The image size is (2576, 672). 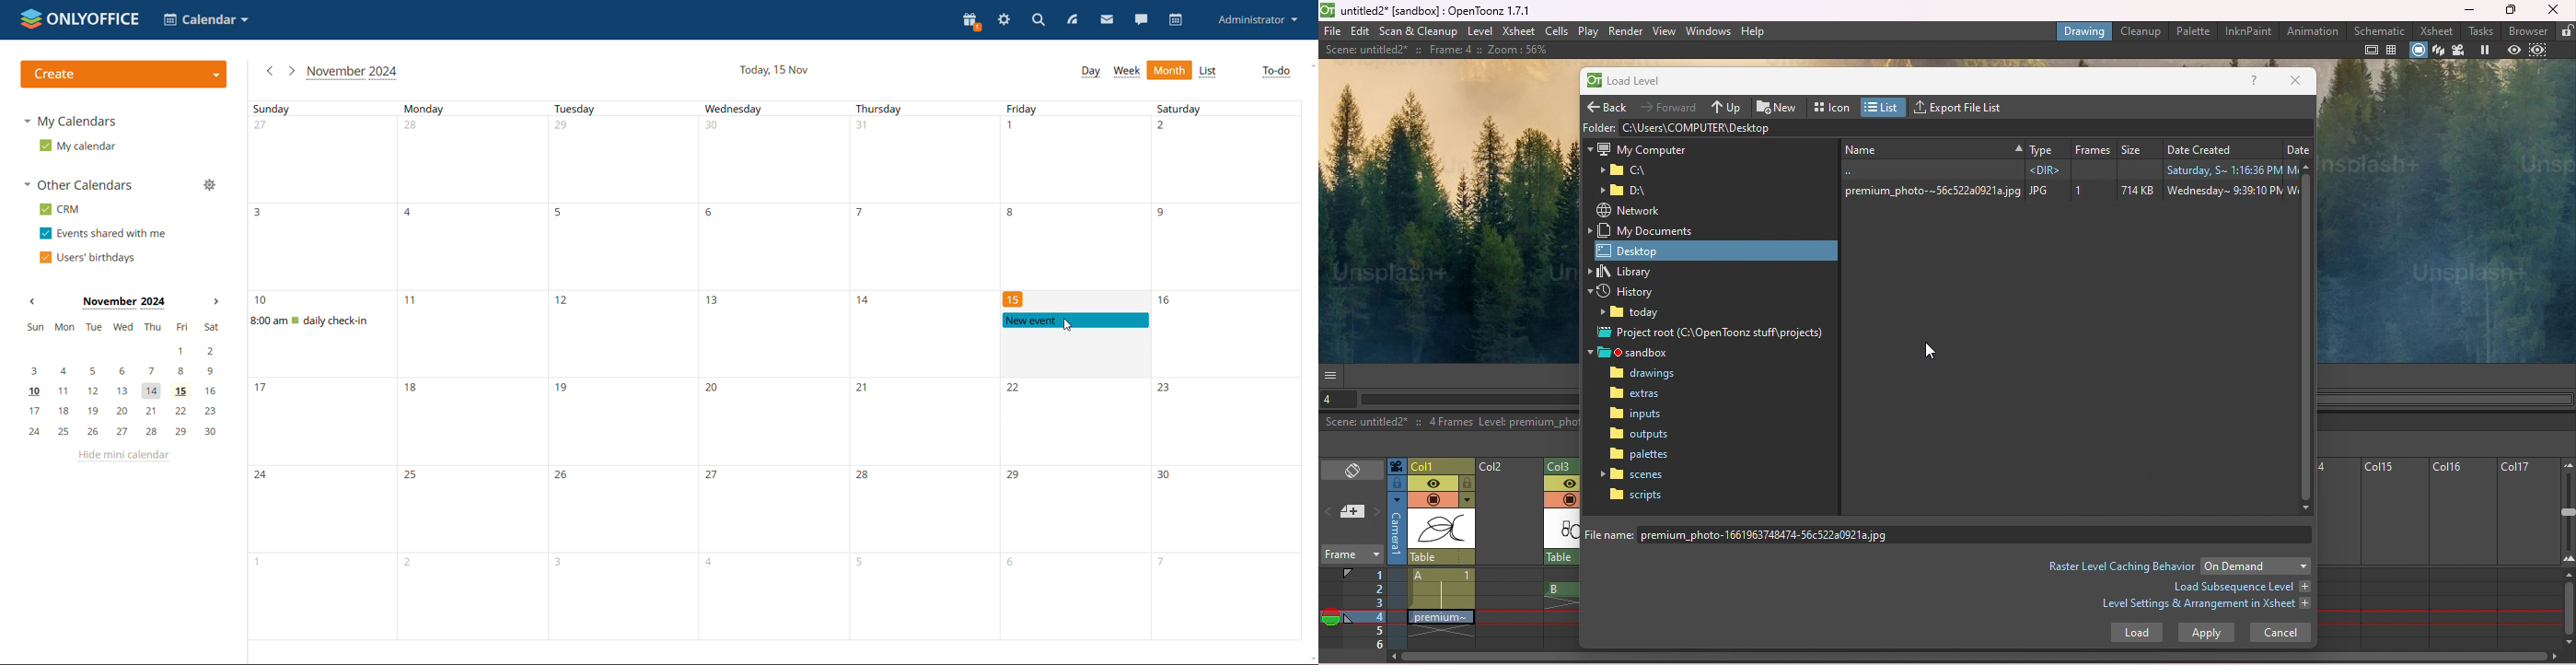 What do you see at coordinates (263, 476) in the screenshot?
I see `` at bounding box center [263, 476].